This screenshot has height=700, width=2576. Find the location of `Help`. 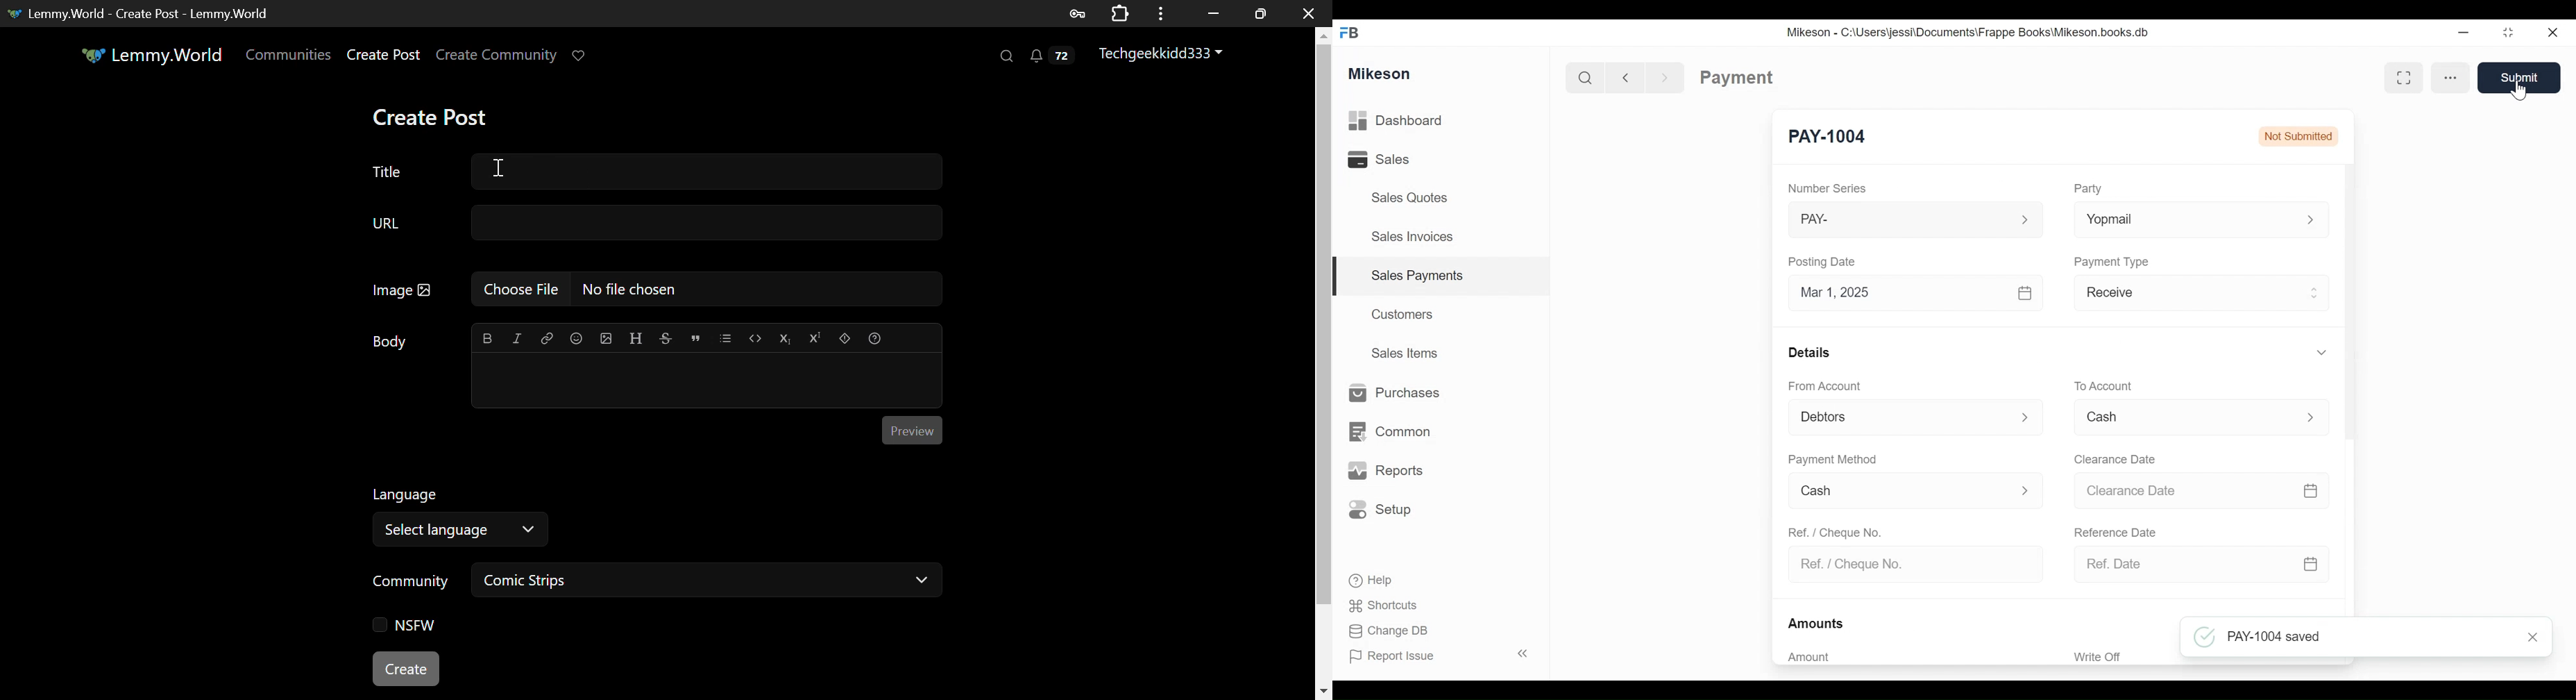

Help is located at coordinates (1380, 580).